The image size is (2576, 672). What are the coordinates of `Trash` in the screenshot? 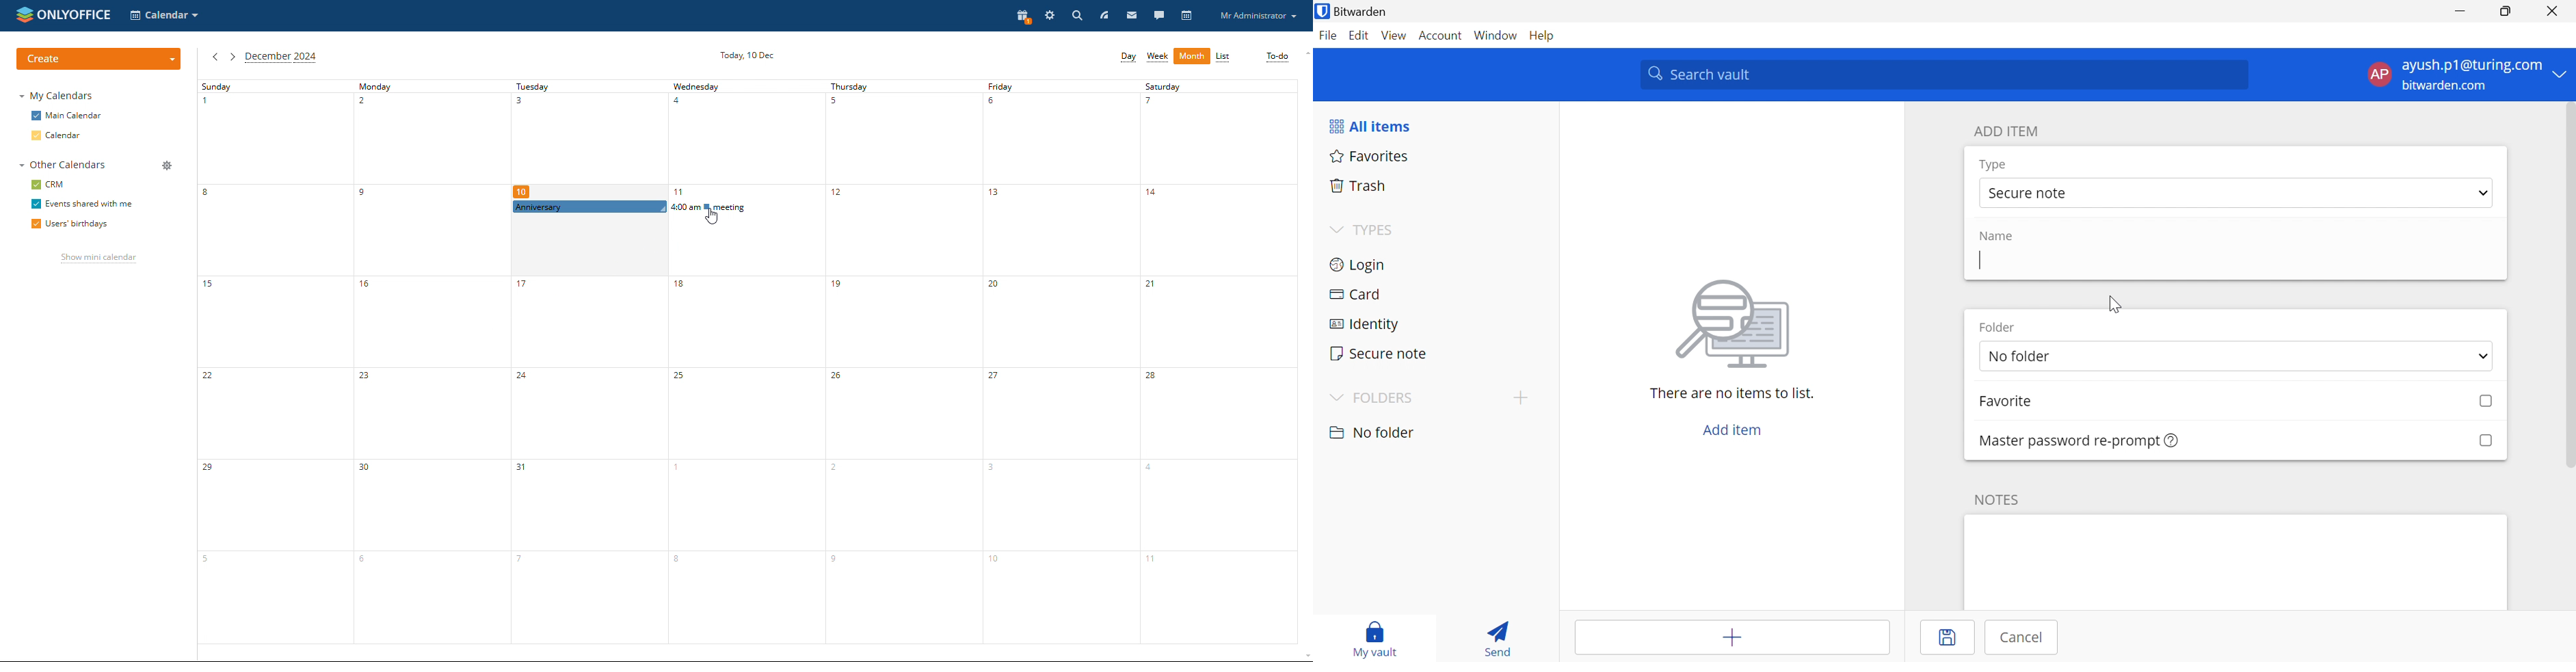 It's located at (1436, 185).